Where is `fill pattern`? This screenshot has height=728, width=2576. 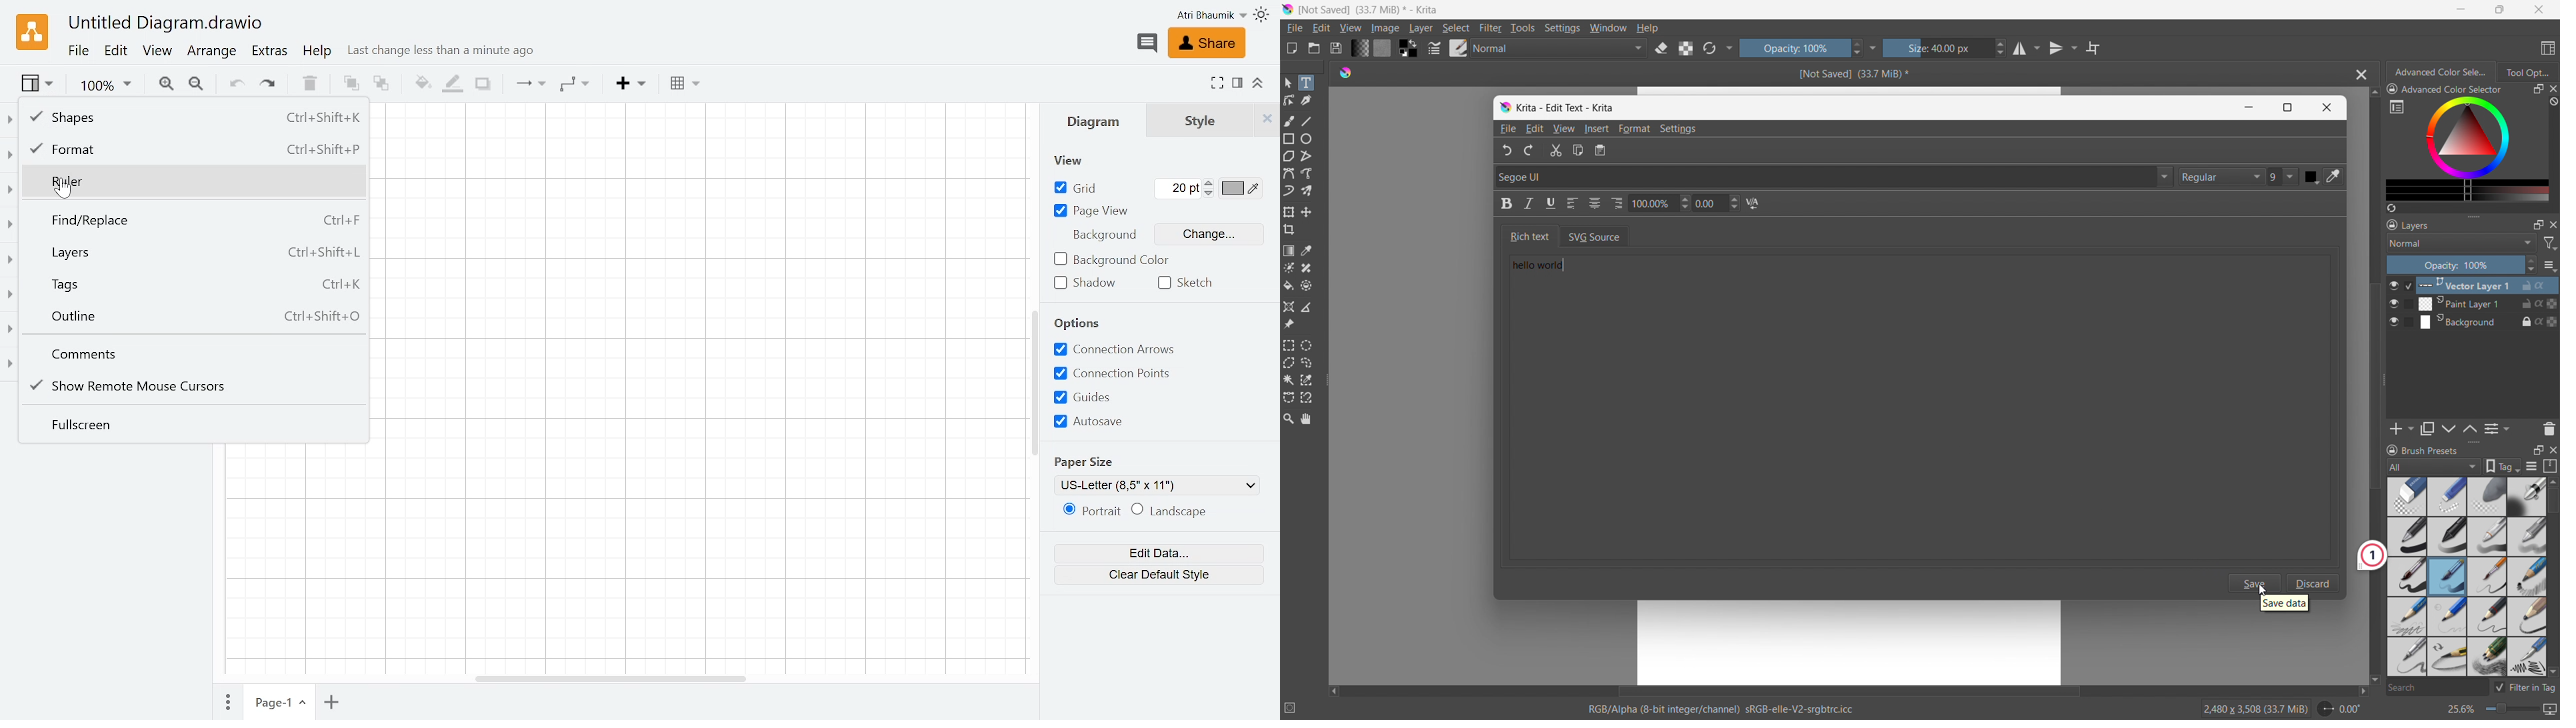 fill pattern is located at coordinates (1383, 47).